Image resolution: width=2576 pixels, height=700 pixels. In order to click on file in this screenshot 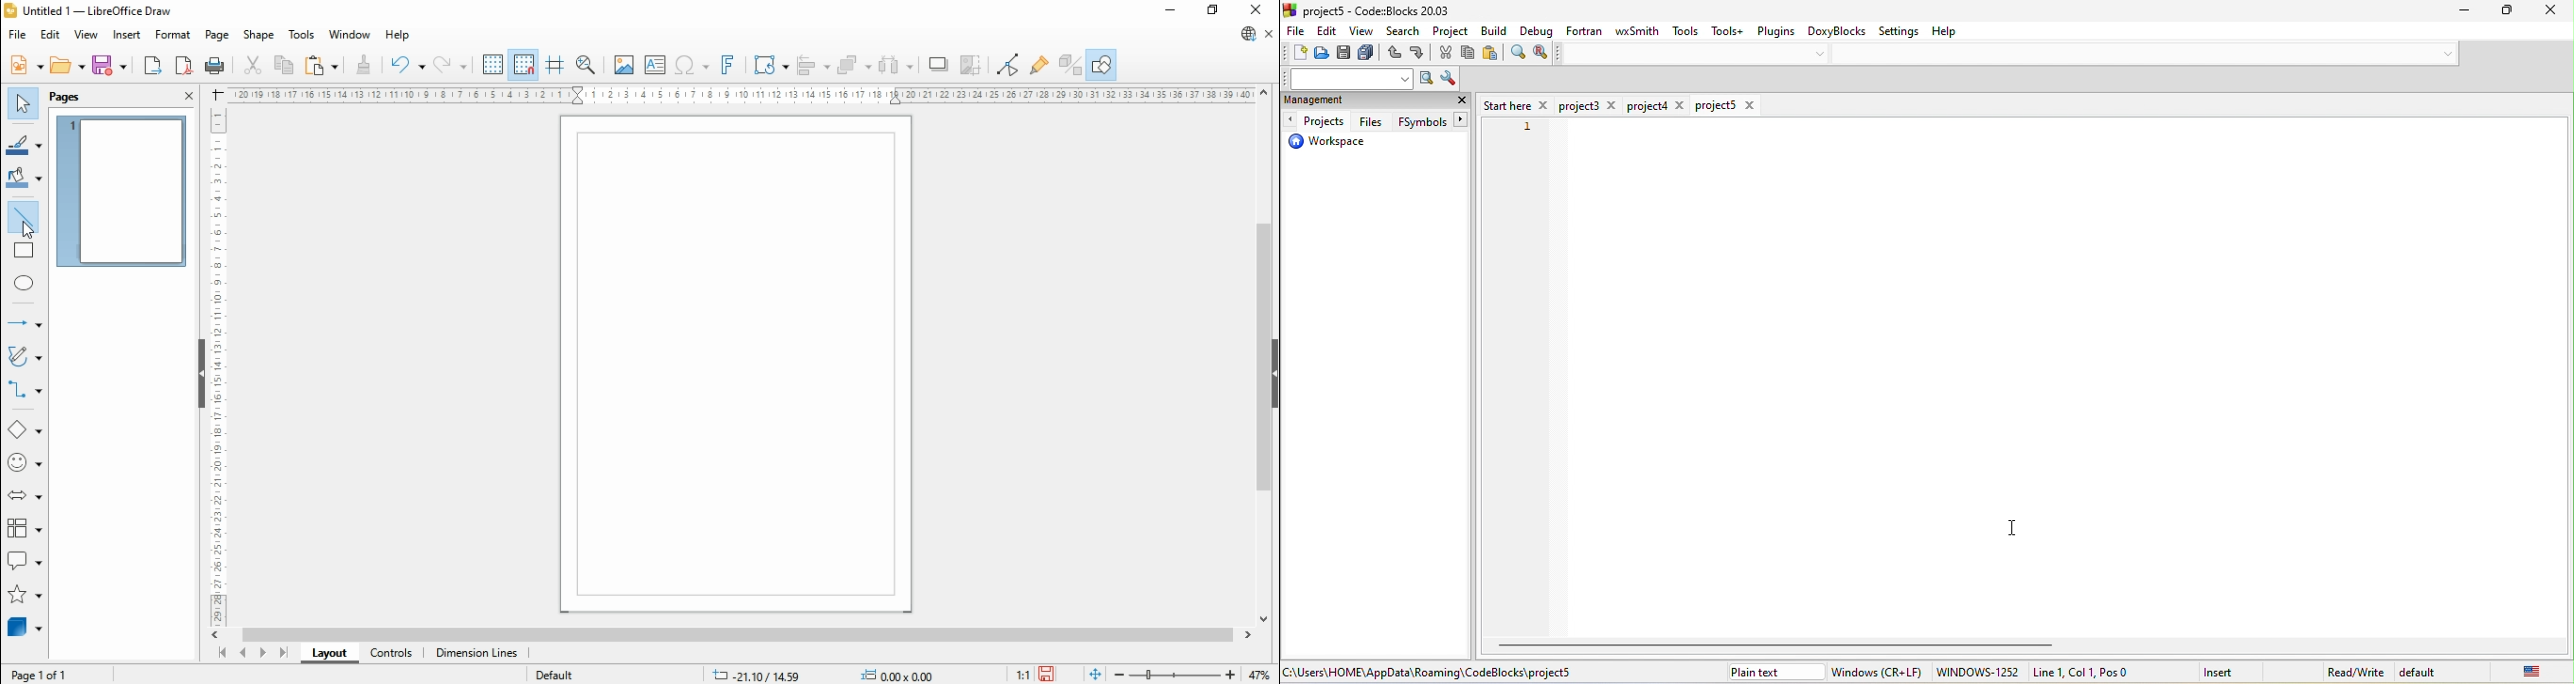, I will do `click(16, 35)`.